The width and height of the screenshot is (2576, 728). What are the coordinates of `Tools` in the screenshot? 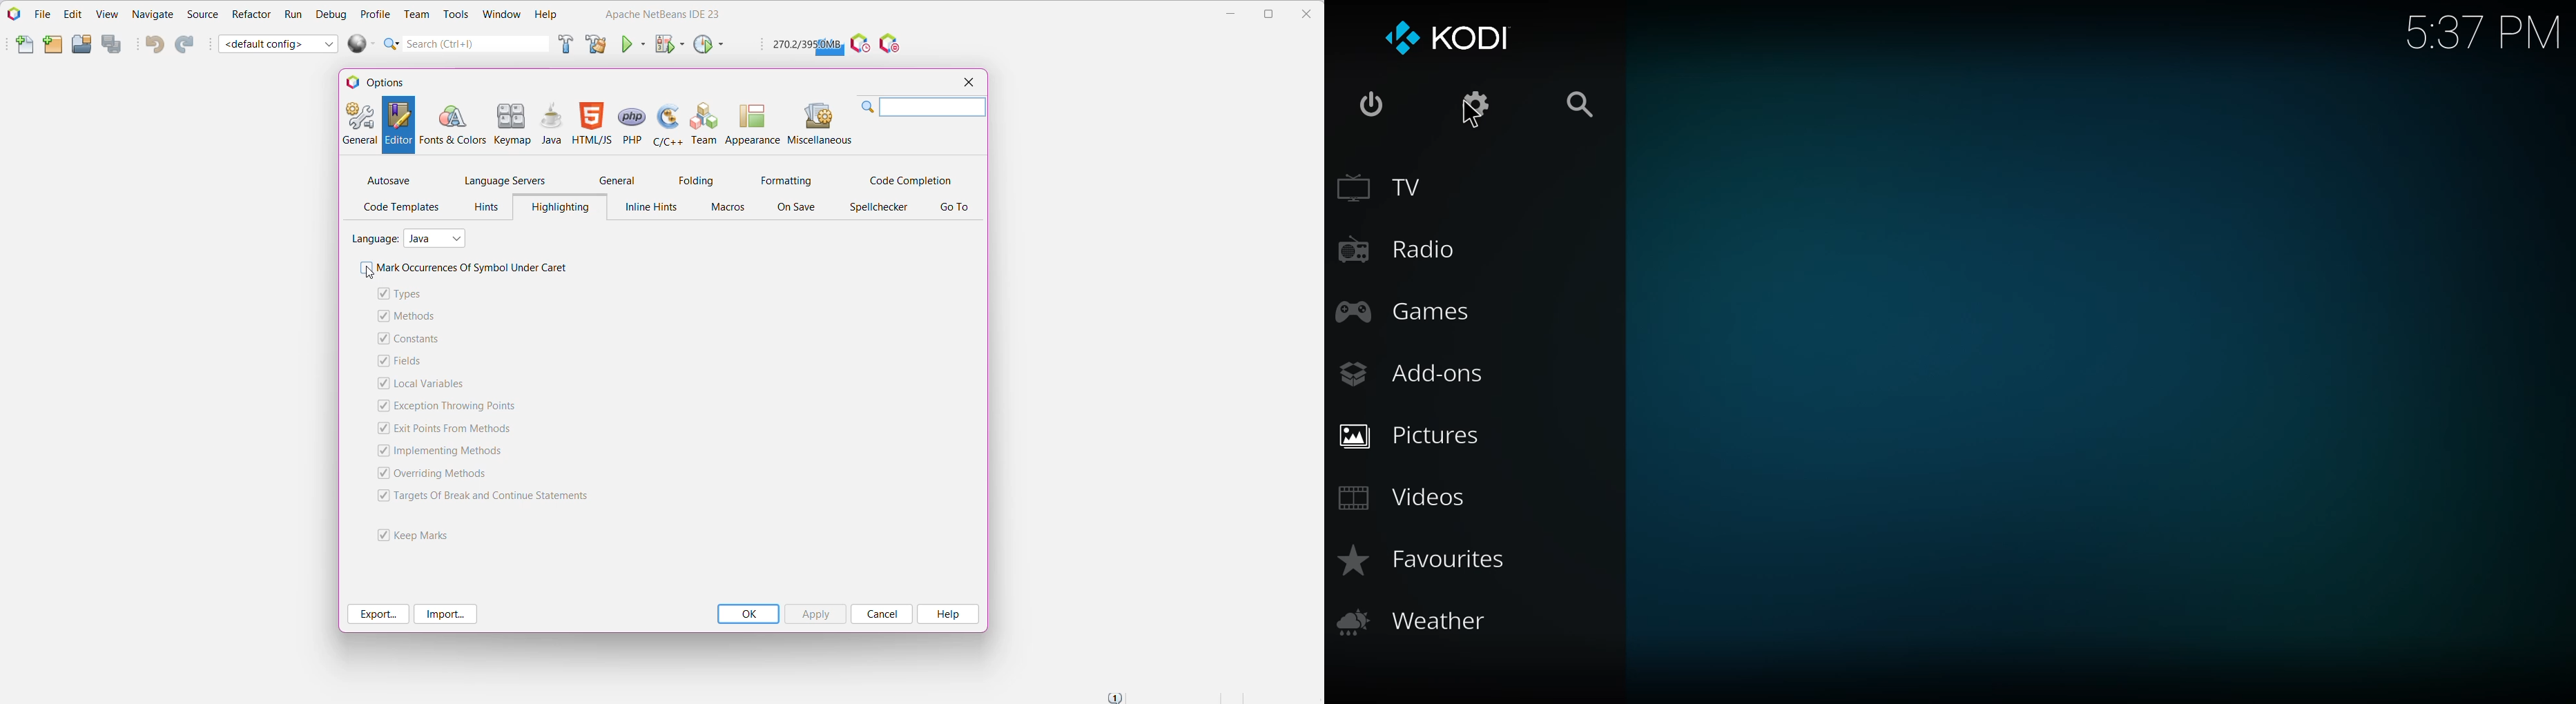 It's located at (455, 15).